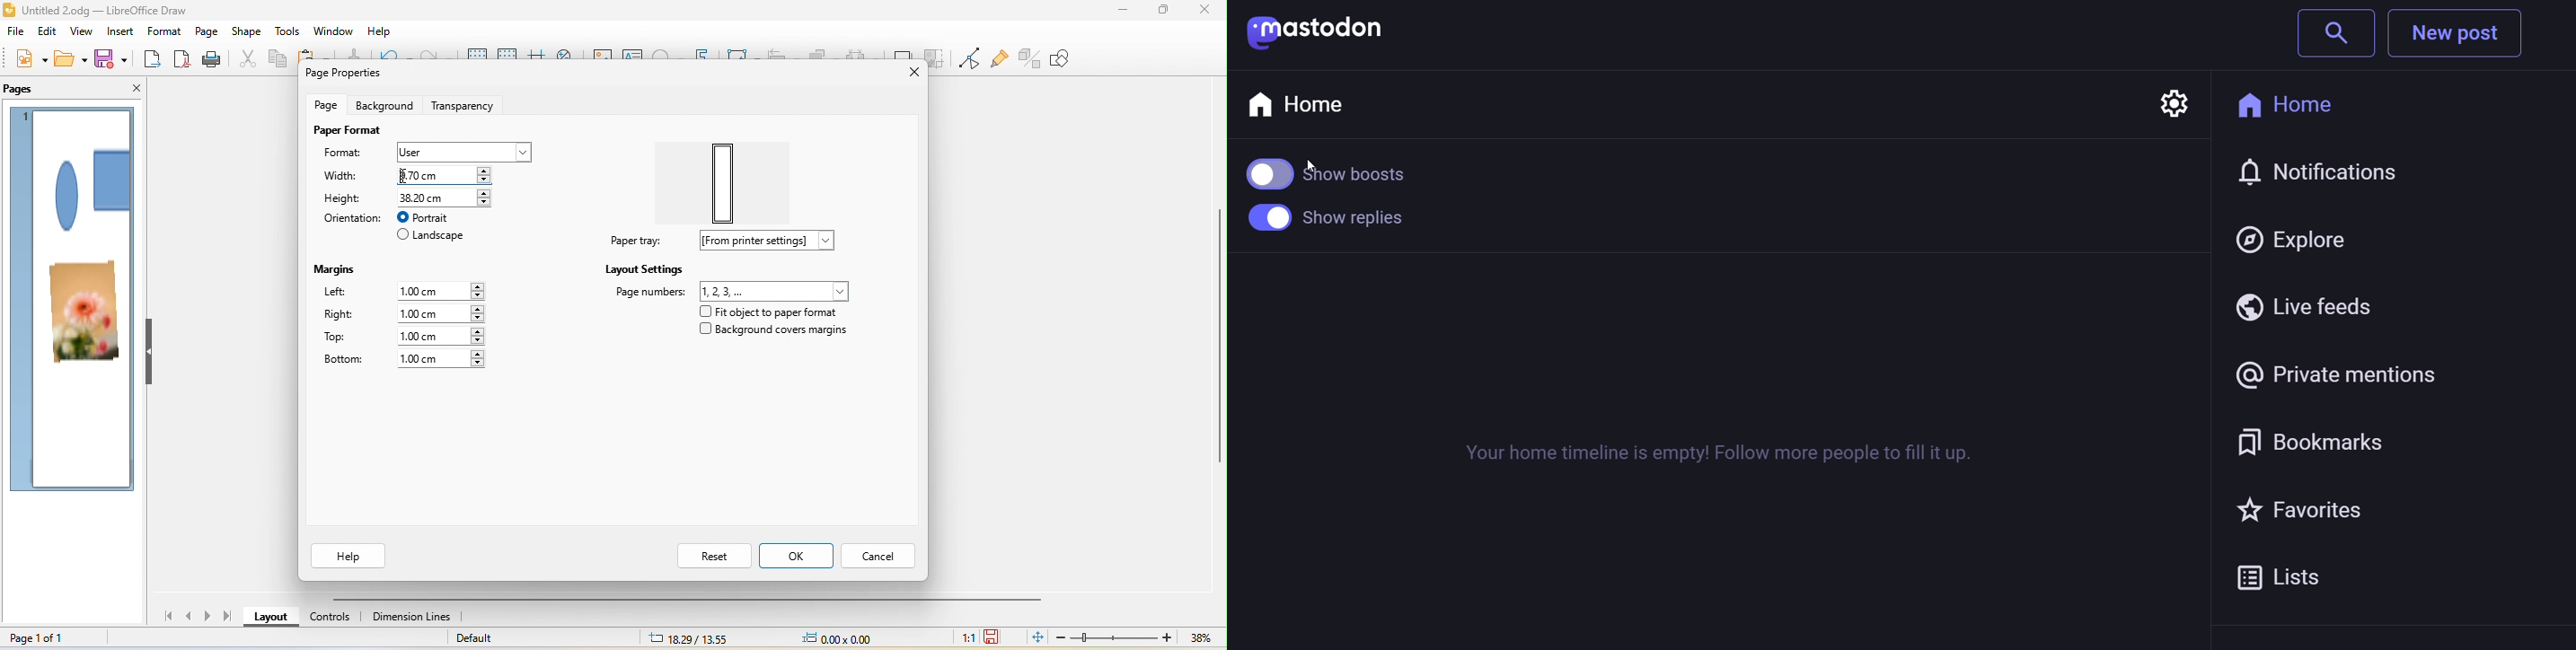  I want to click on typing, so click(440, 176).